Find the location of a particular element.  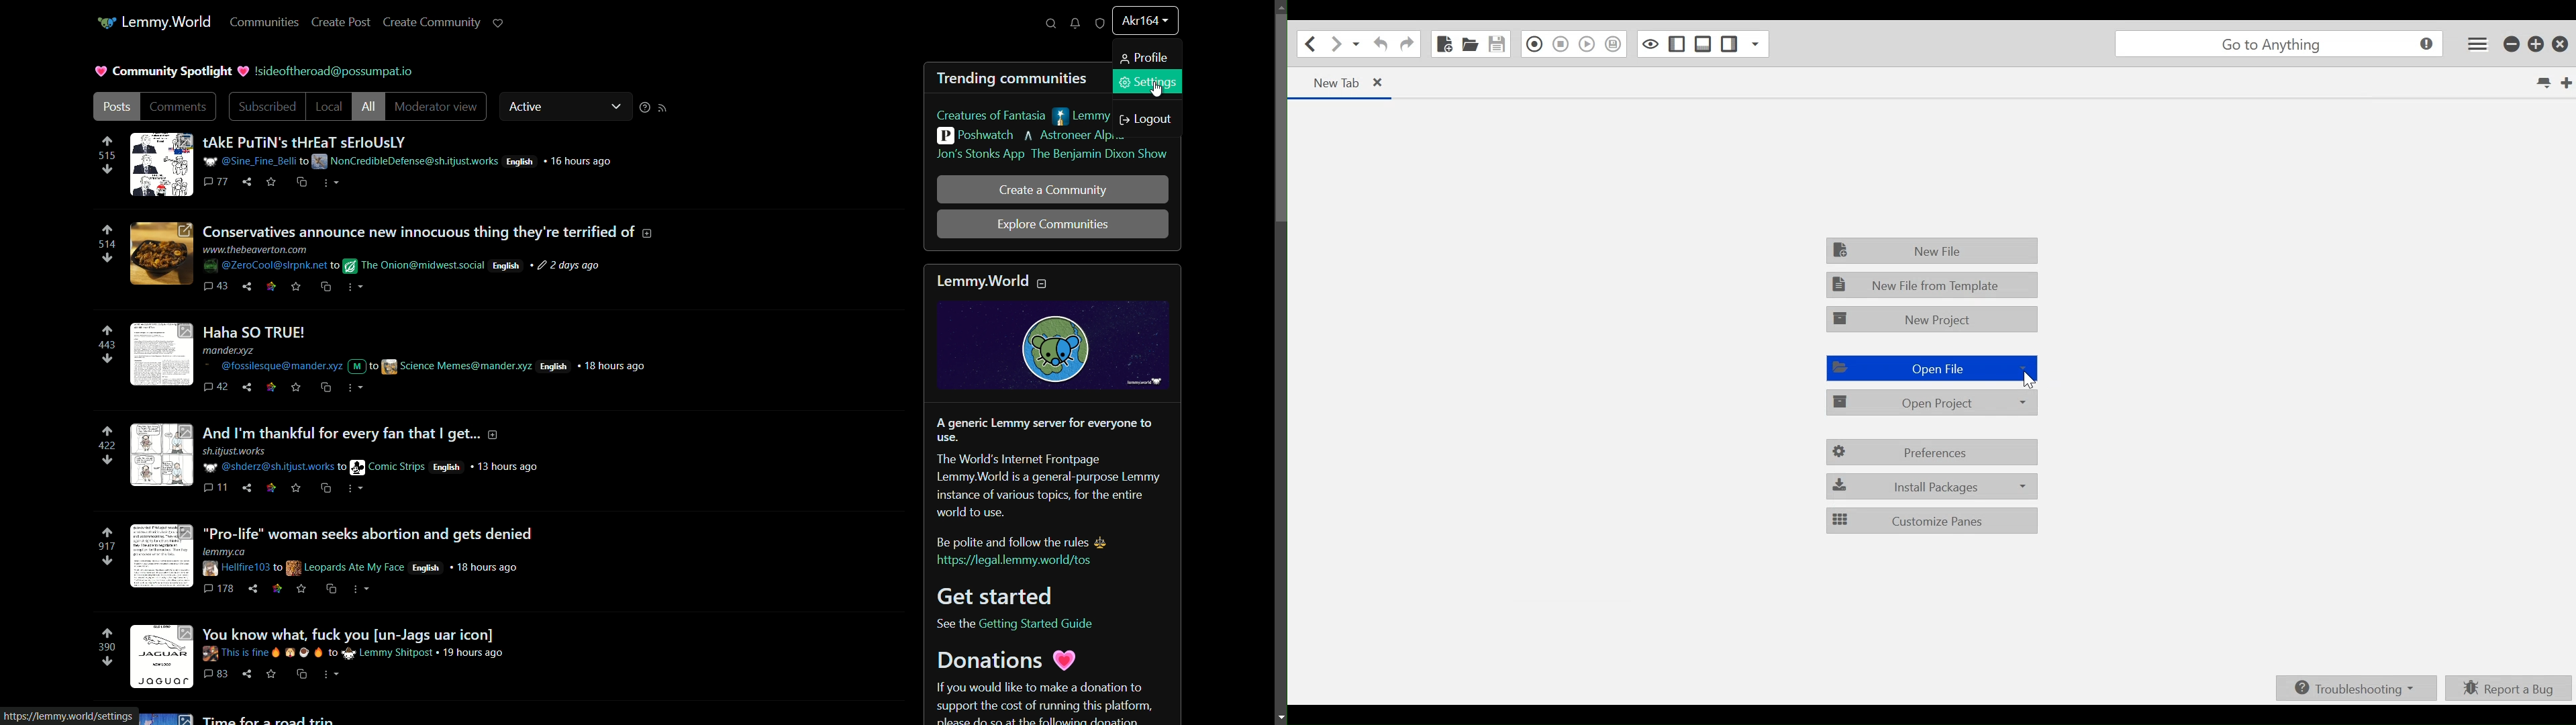

number of votes is located at coordinates (106, 447).